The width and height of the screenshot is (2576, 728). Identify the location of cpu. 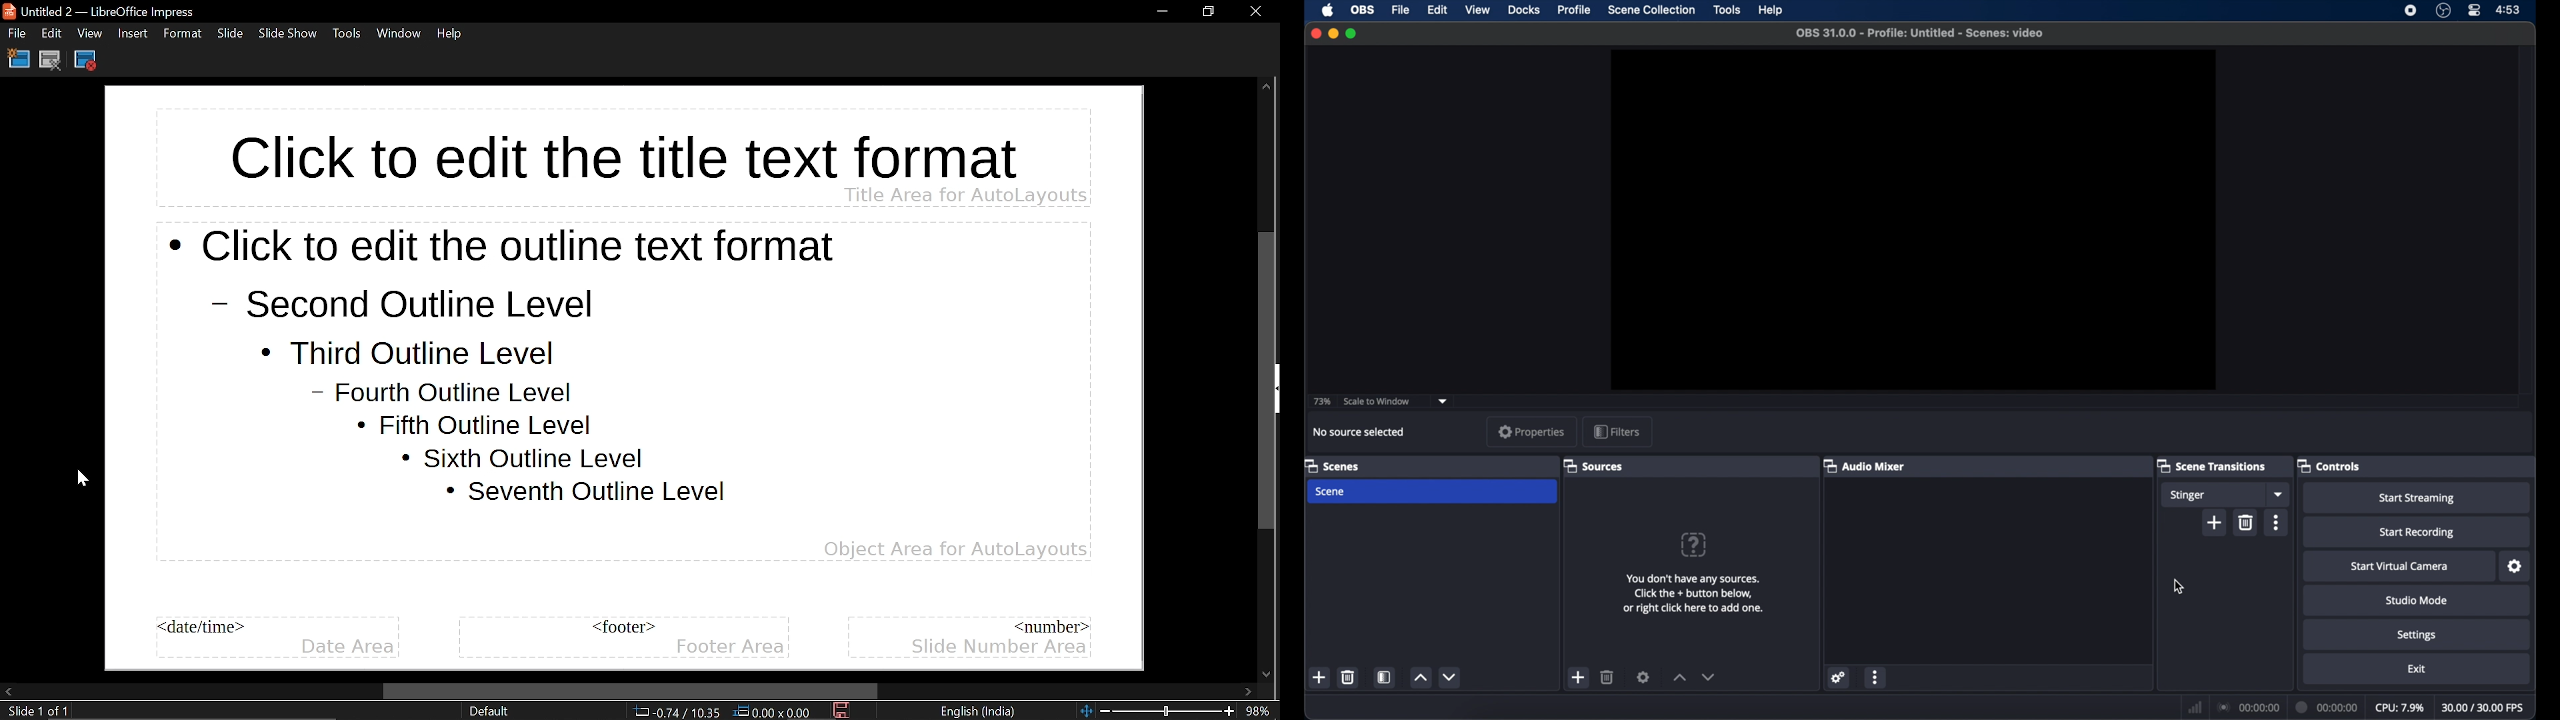
(2399, 707).